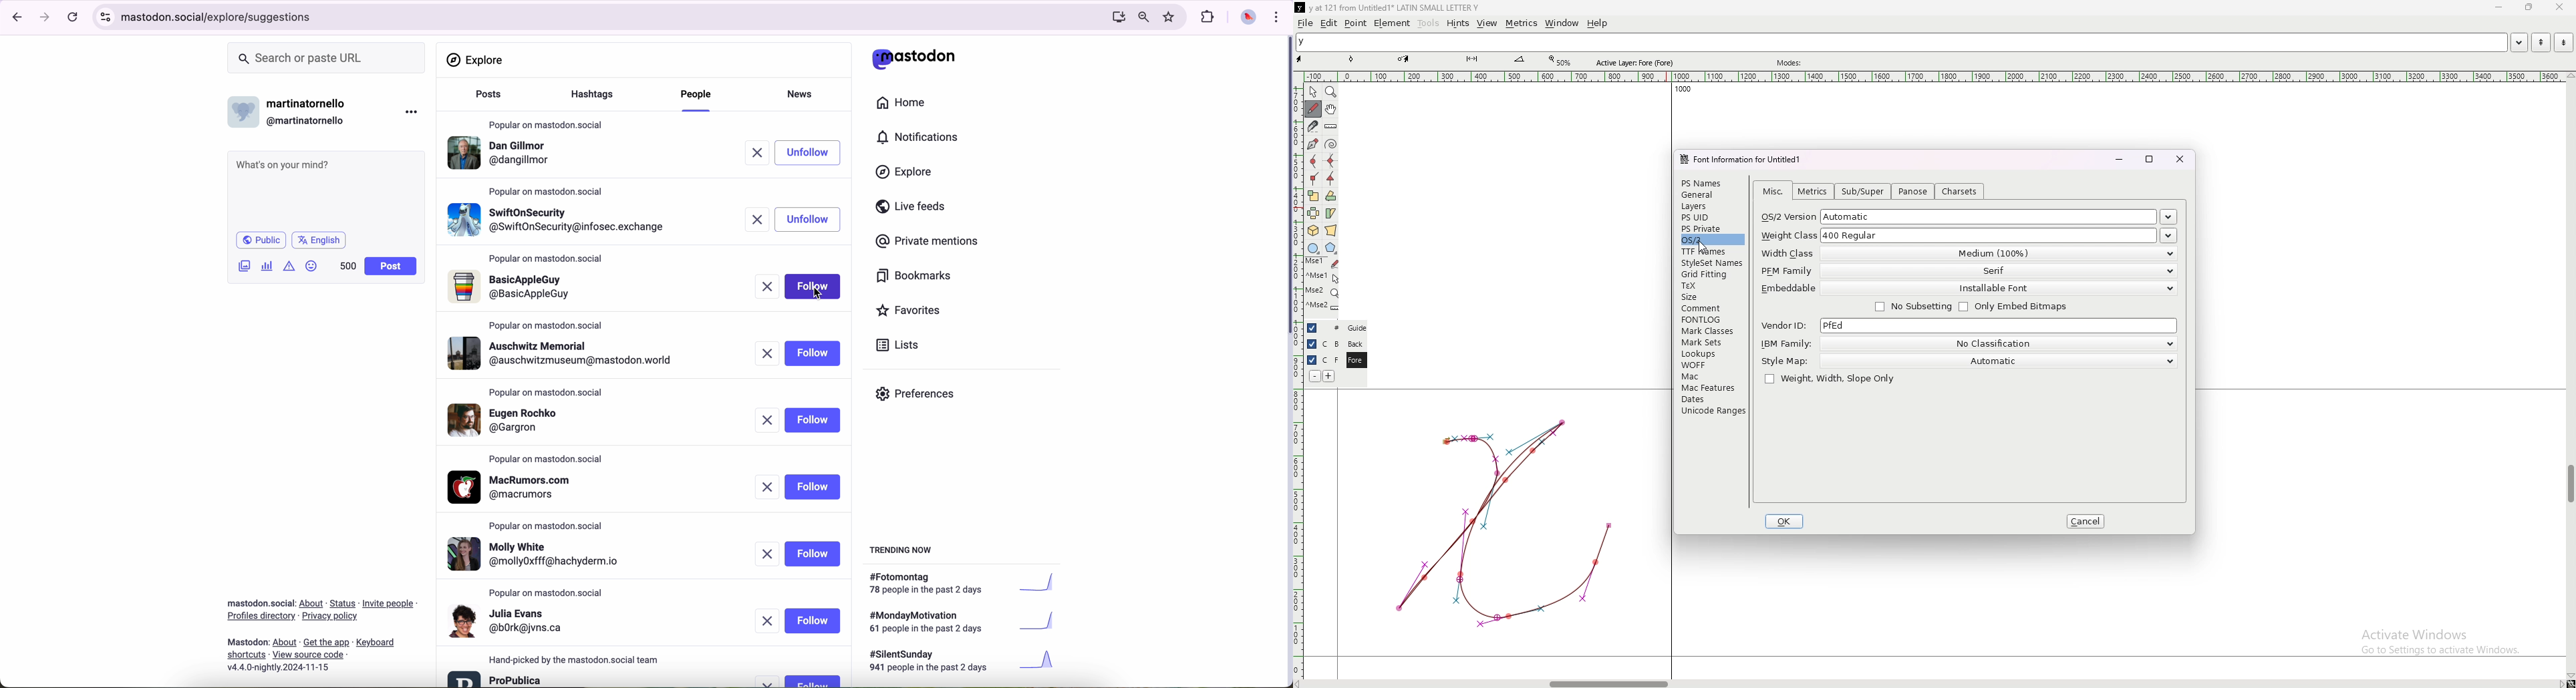 Image resolution: width=2576 pixels, height=700 pixels. I want to click on charts, so click(269, 266).